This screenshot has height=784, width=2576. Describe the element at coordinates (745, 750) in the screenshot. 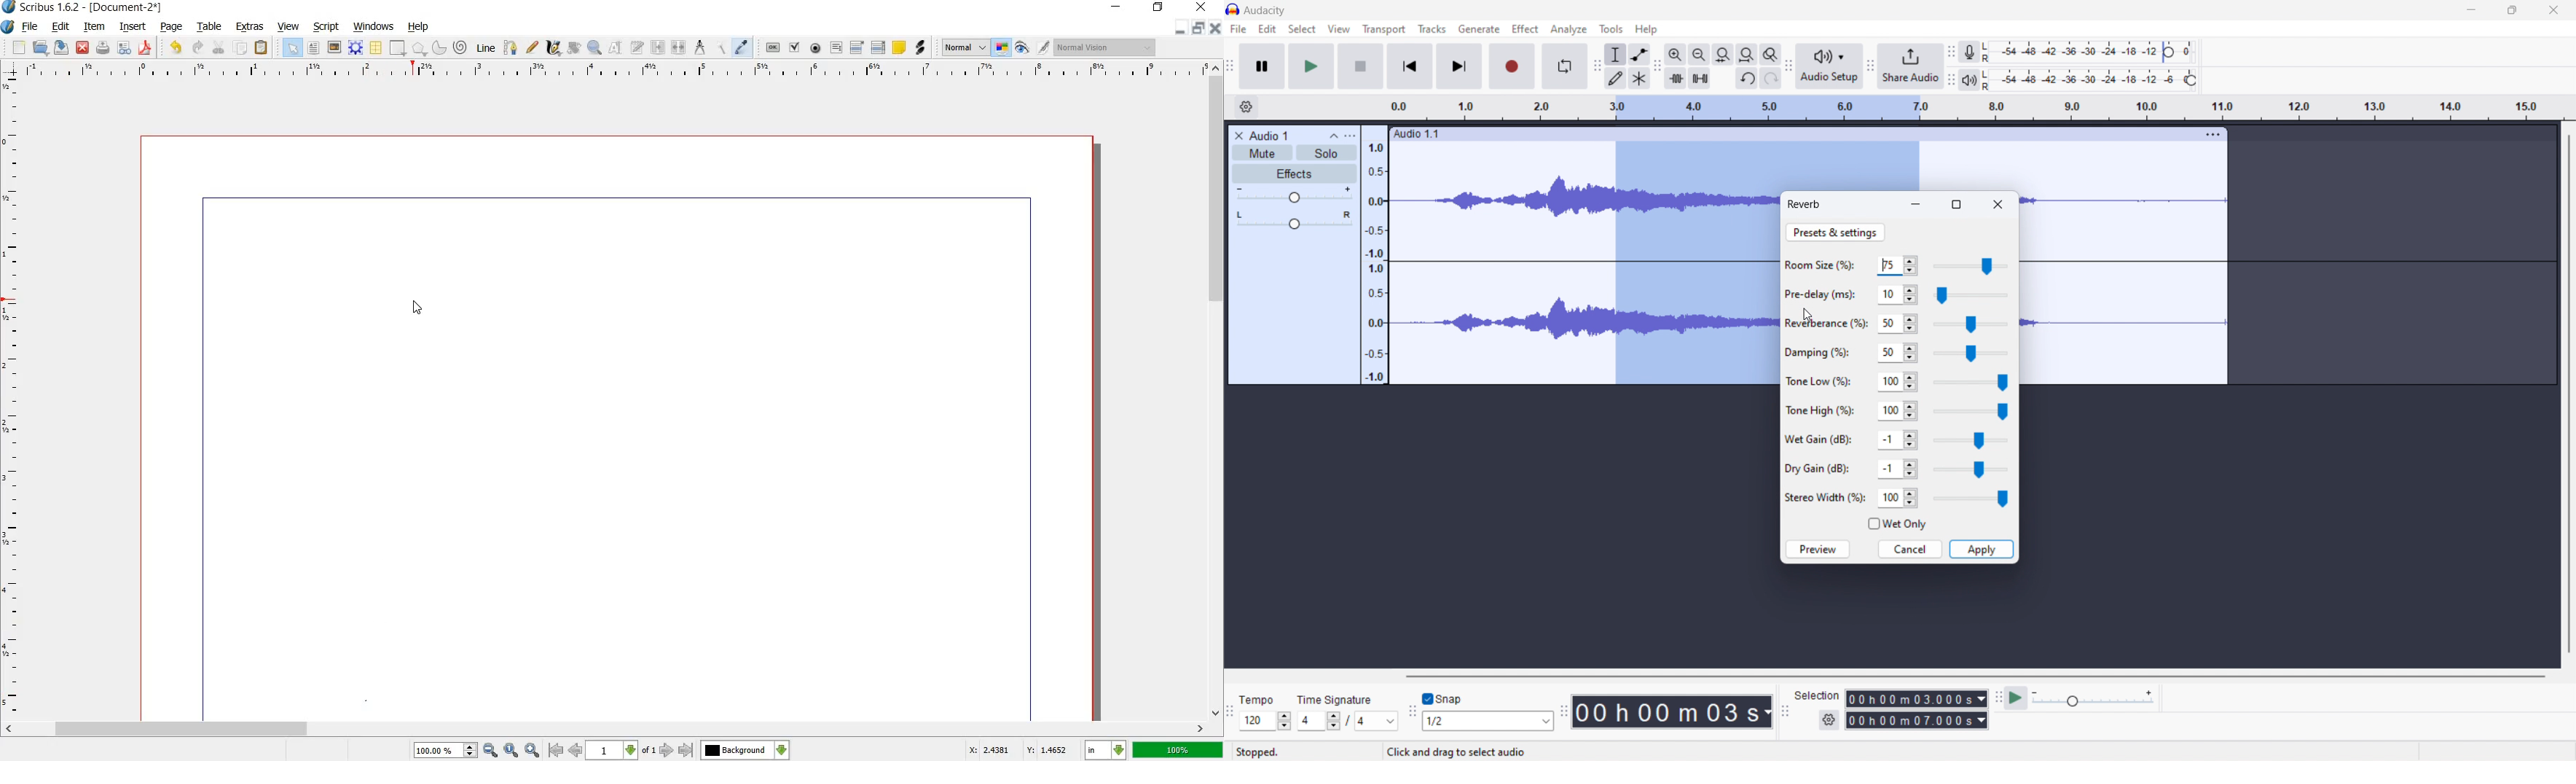

I see `select the current layer` at that location.